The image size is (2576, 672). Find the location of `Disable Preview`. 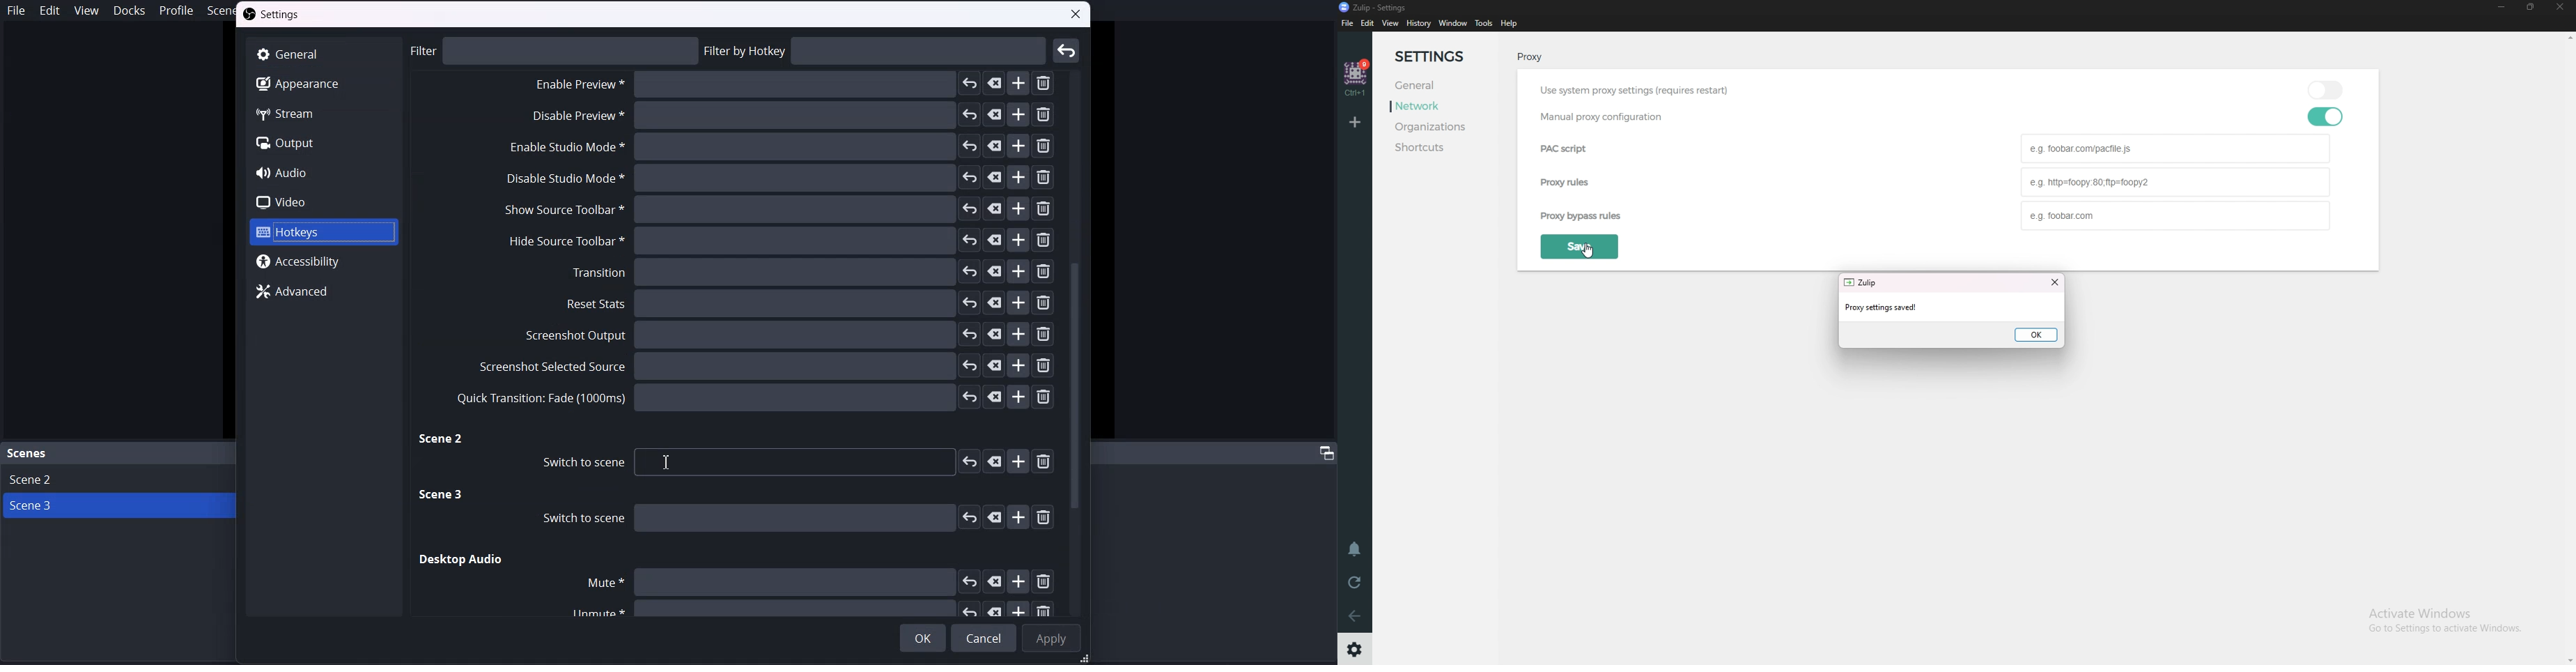

Disable Preview is located at coordinates (789, 86).